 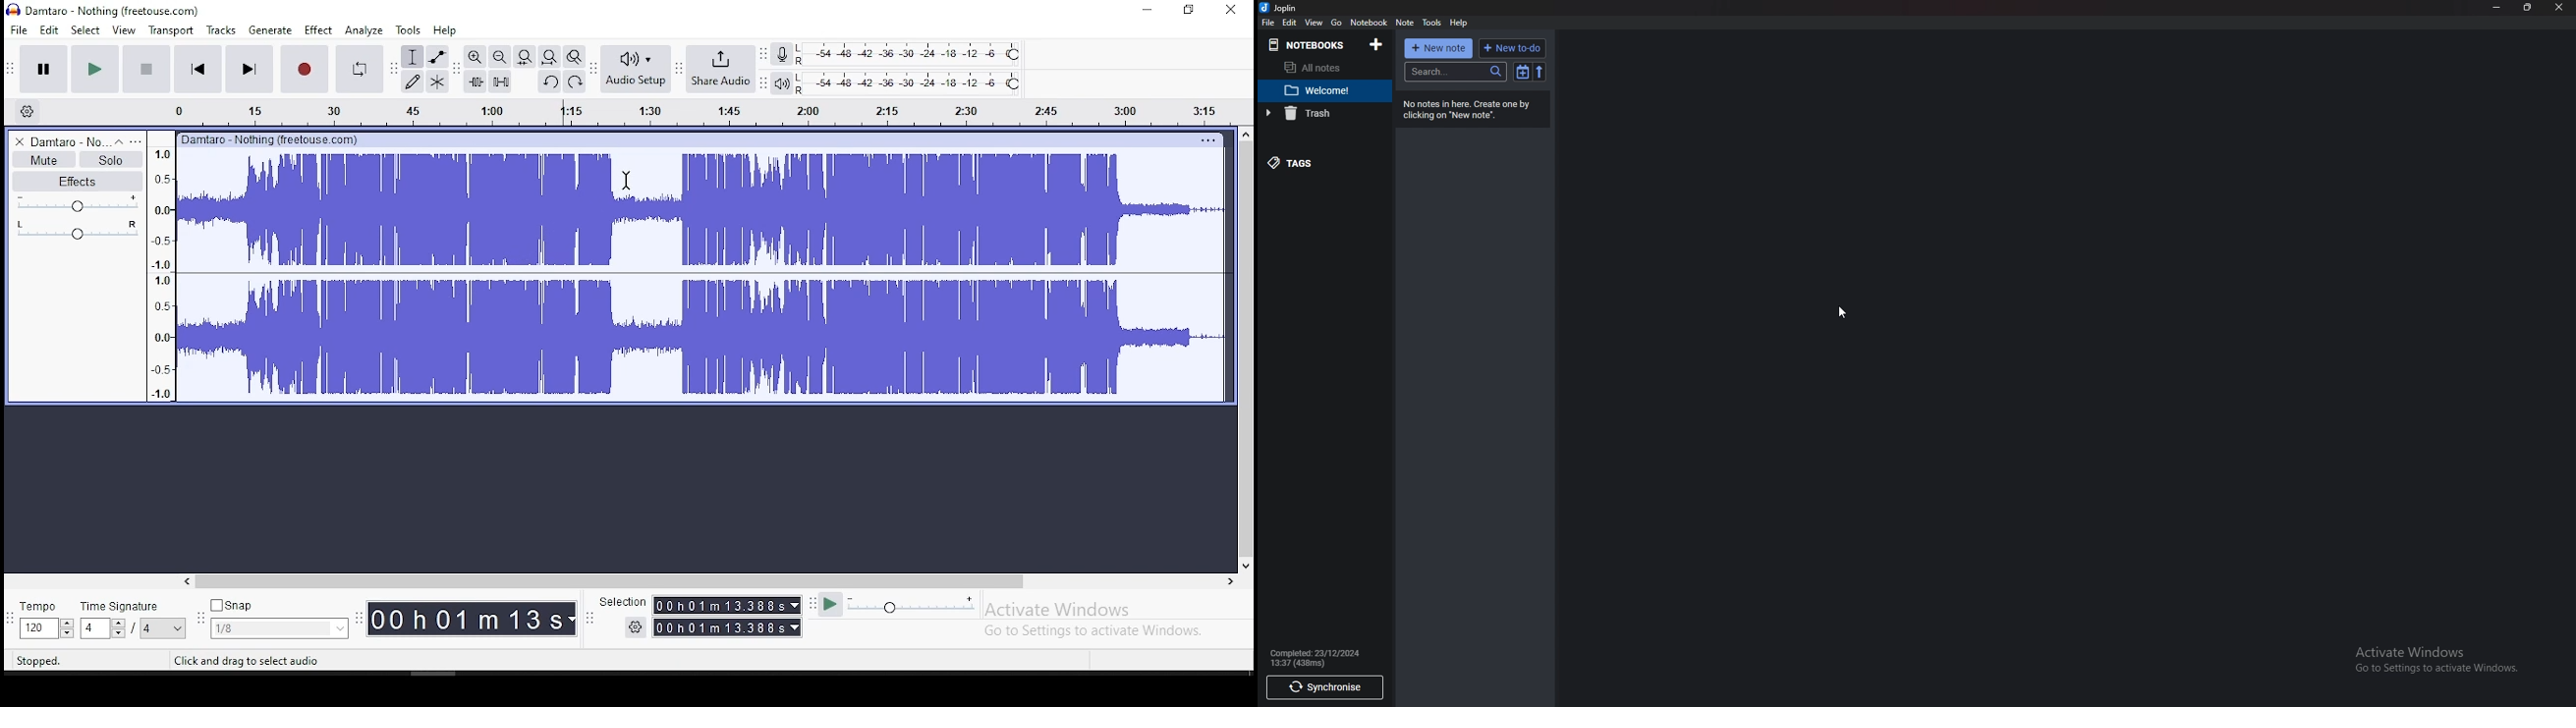 I want to click on share audio, so click(x=720, y=68).